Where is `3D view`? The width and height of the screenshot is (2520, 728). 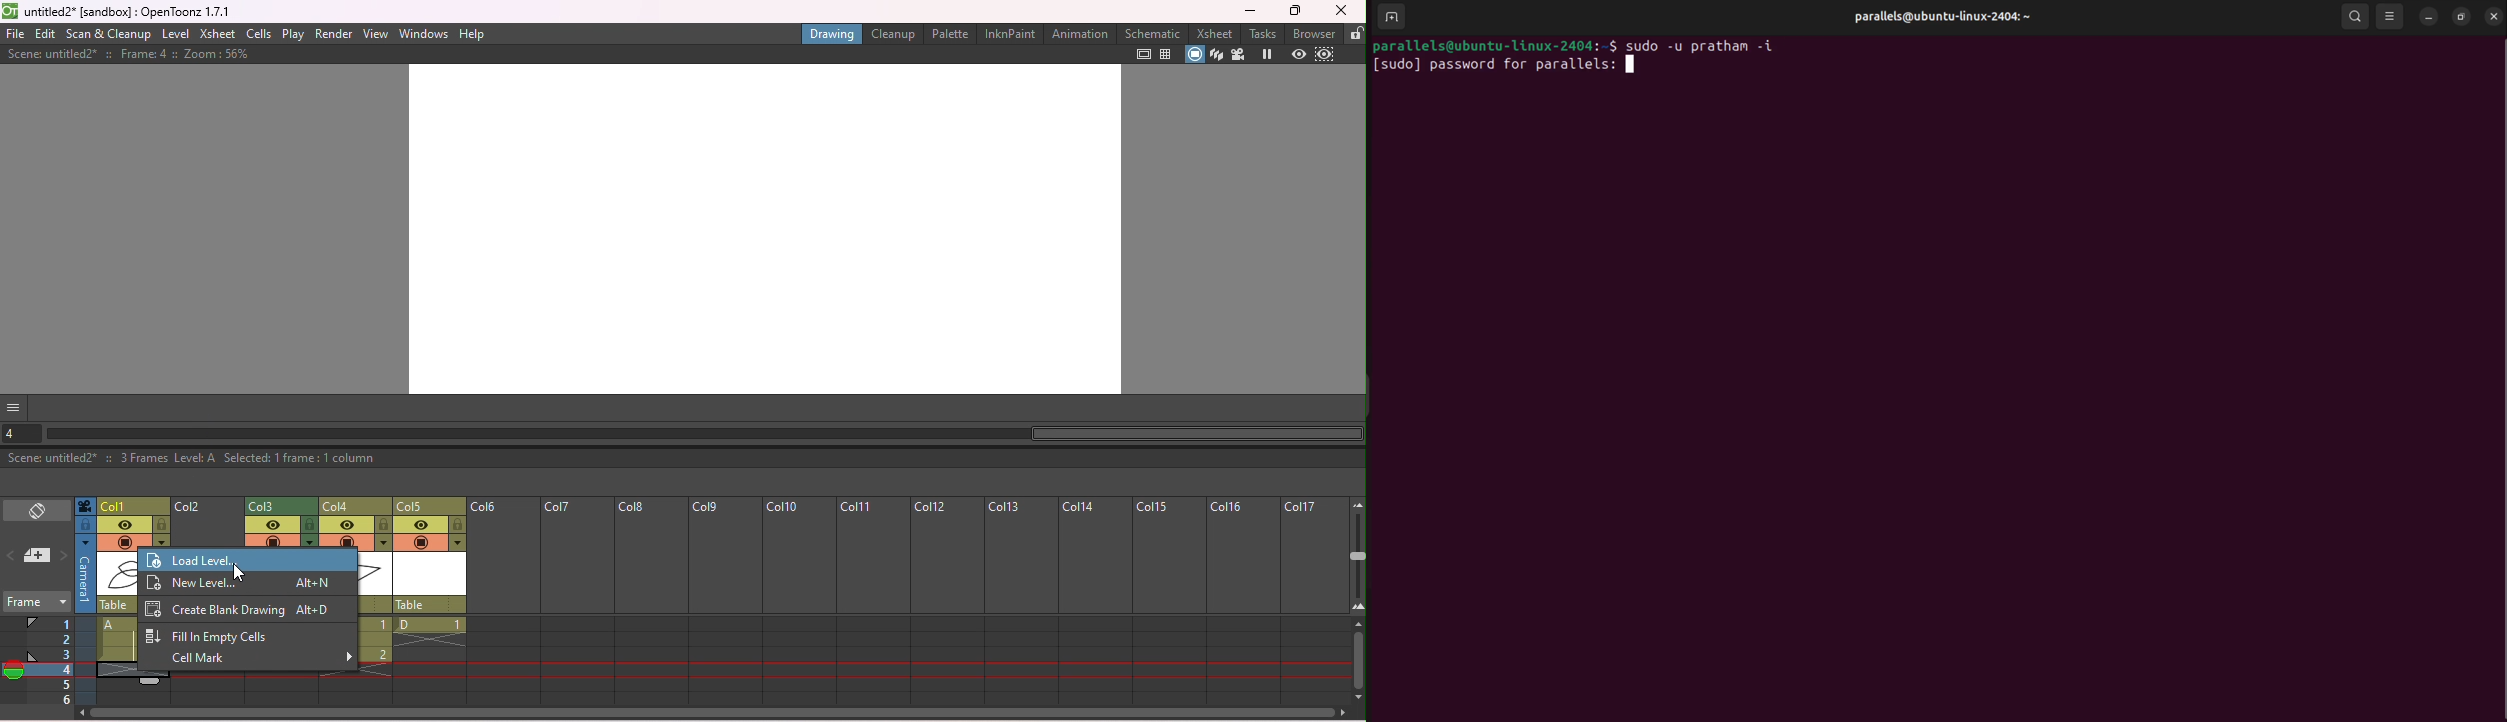 3D view is located at coordinates (1217, 55).